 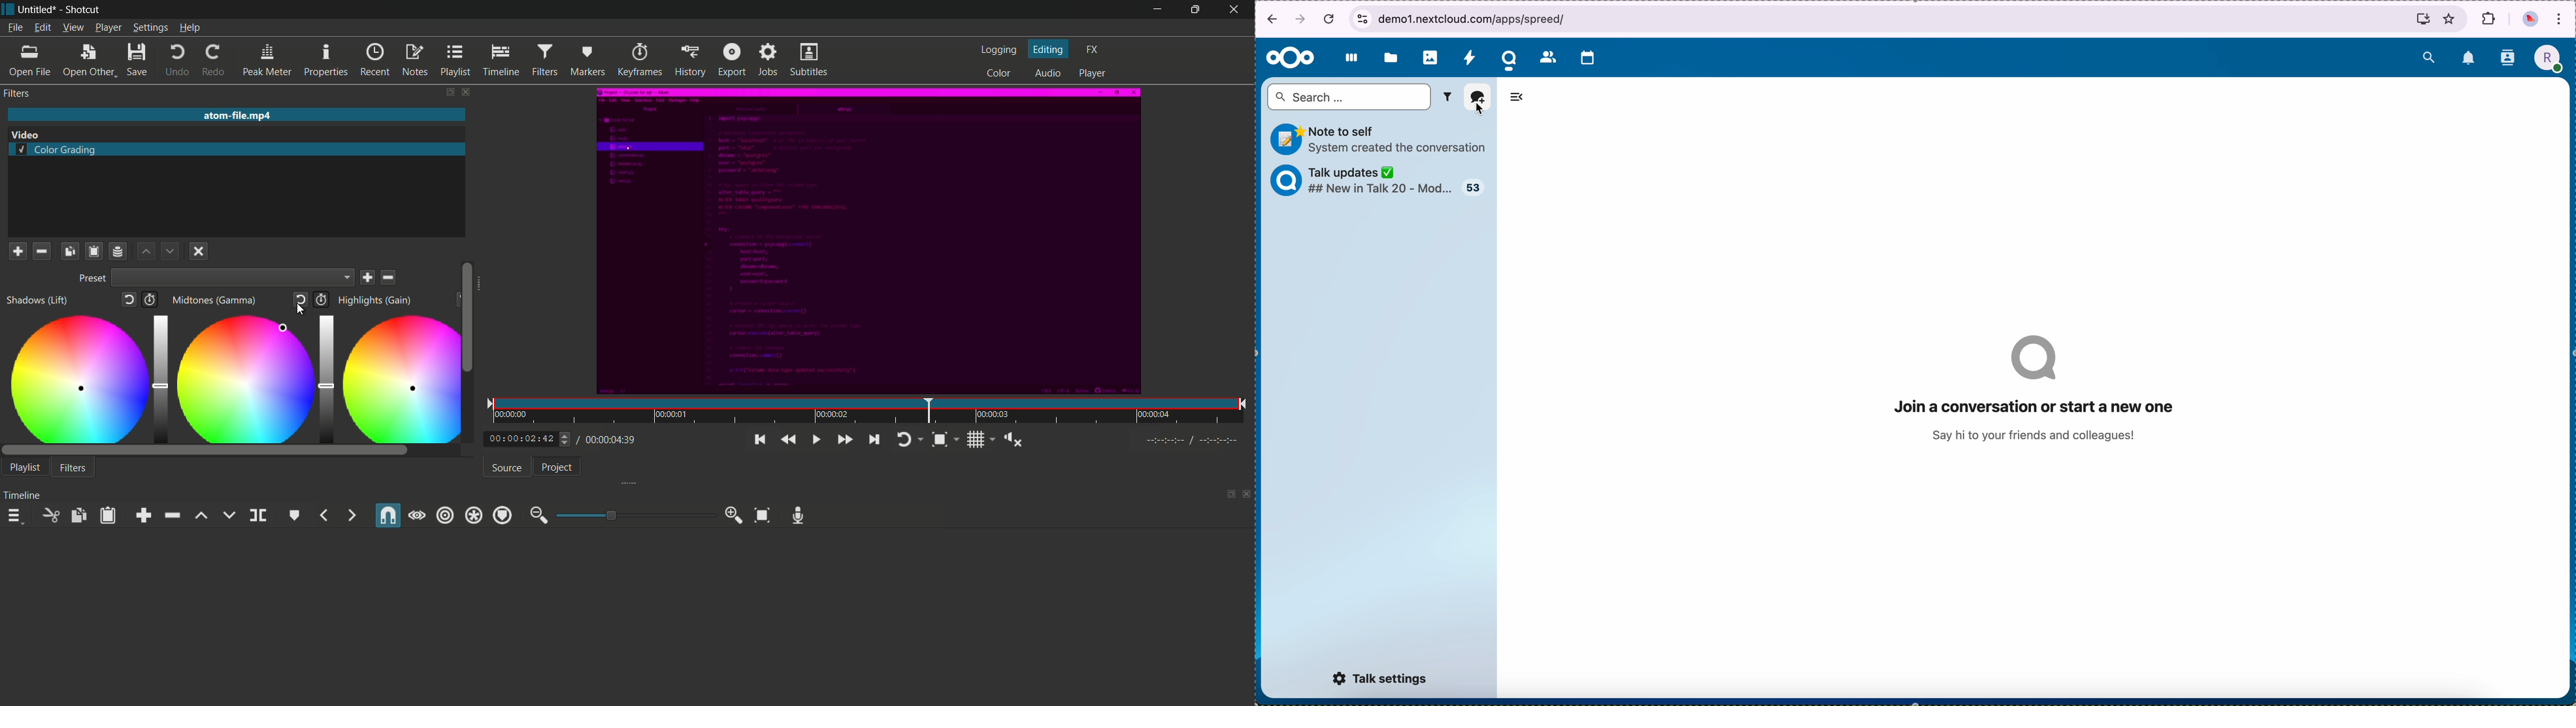 What do you see at coordinates (323, 376) in the screenshot?
I see `adjustment bar` at bounding box center [323, 376].